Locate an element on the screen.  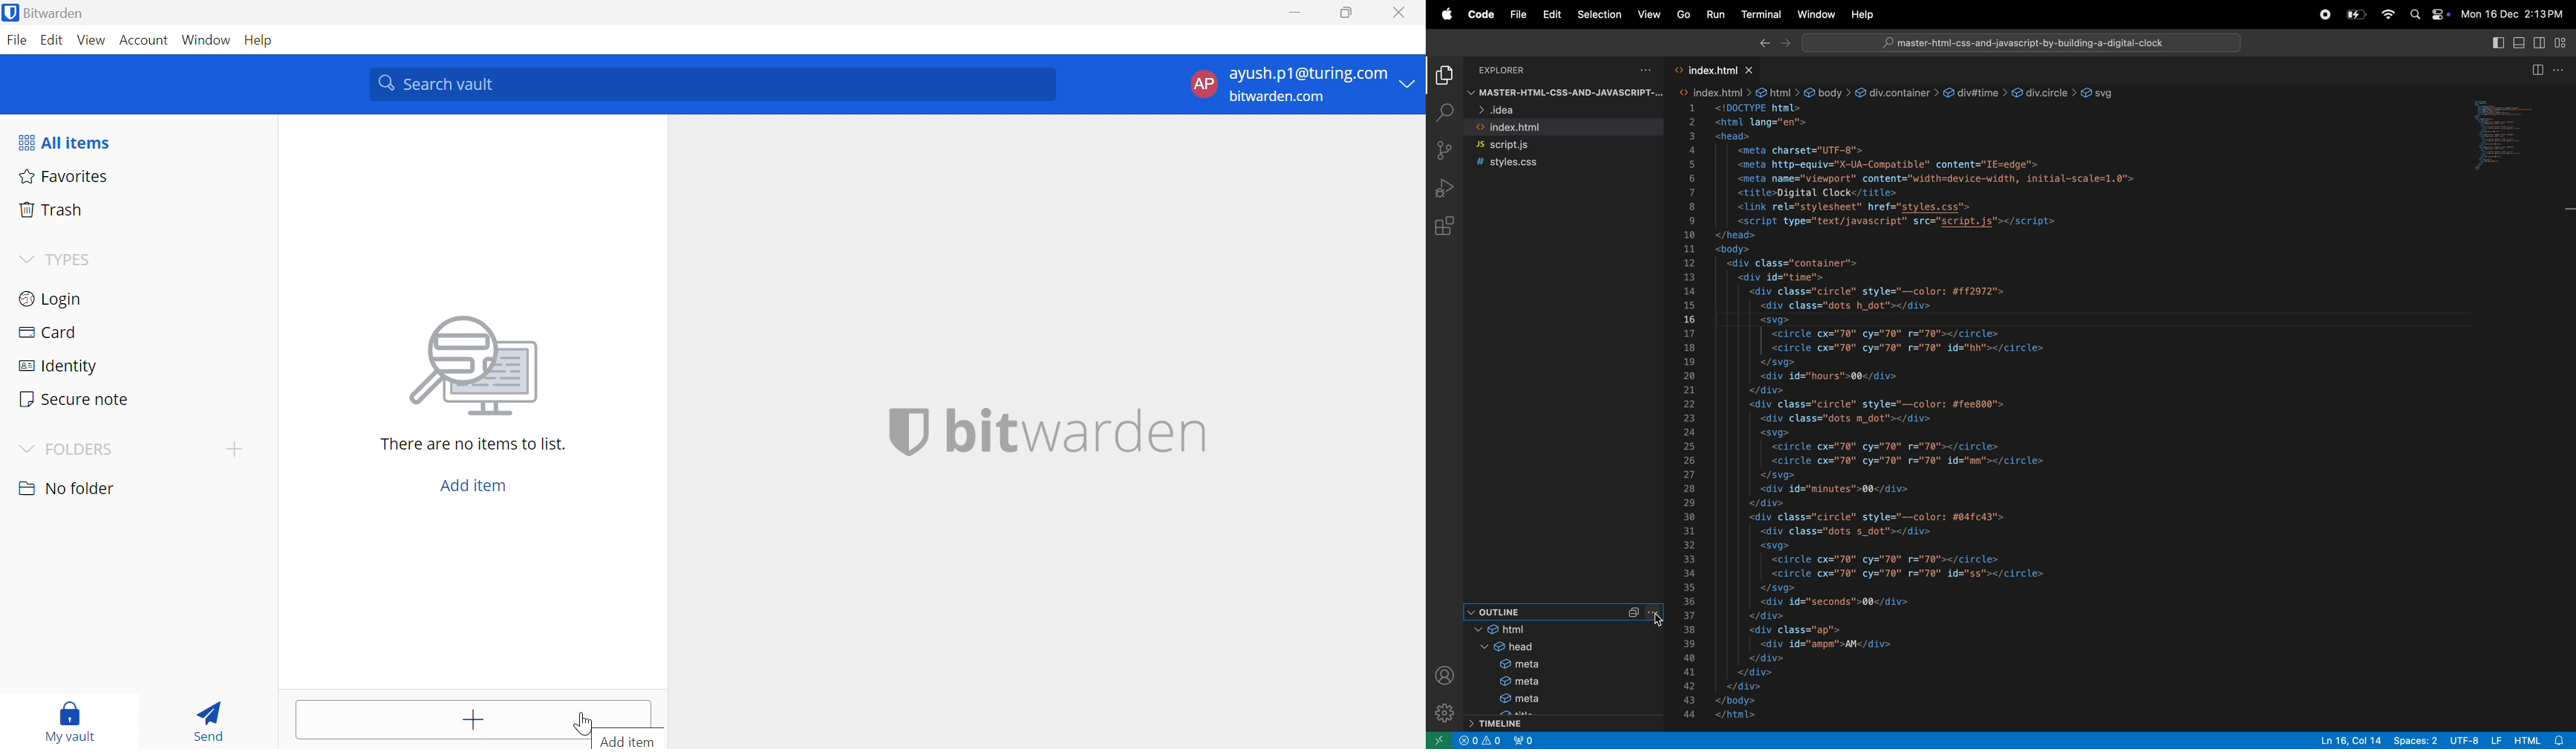
All items is located at coordinates (63, 143).